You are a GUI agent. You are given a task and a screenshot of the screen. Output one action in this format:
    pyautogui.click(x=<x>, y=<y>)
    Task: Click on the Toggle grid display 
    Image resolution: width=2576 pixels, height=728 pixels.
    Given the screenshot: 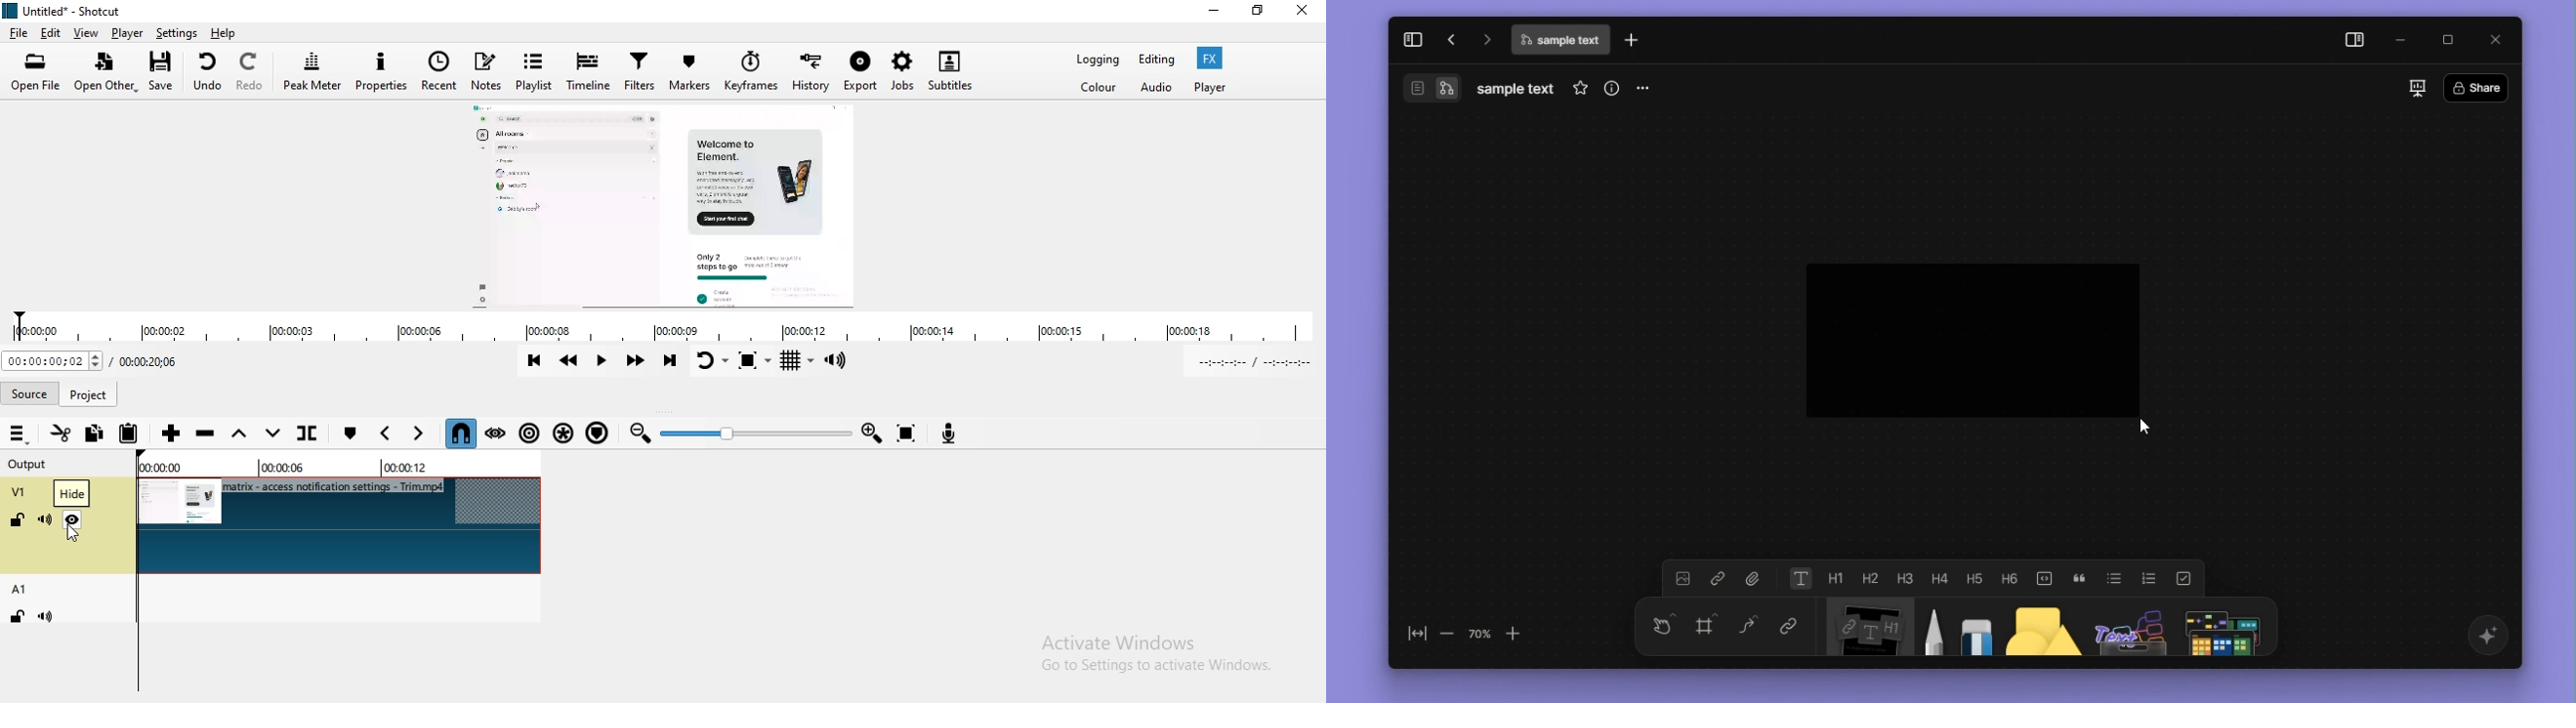 What is the action you would take?
    pyautogui.click(x=797, y=363)
    